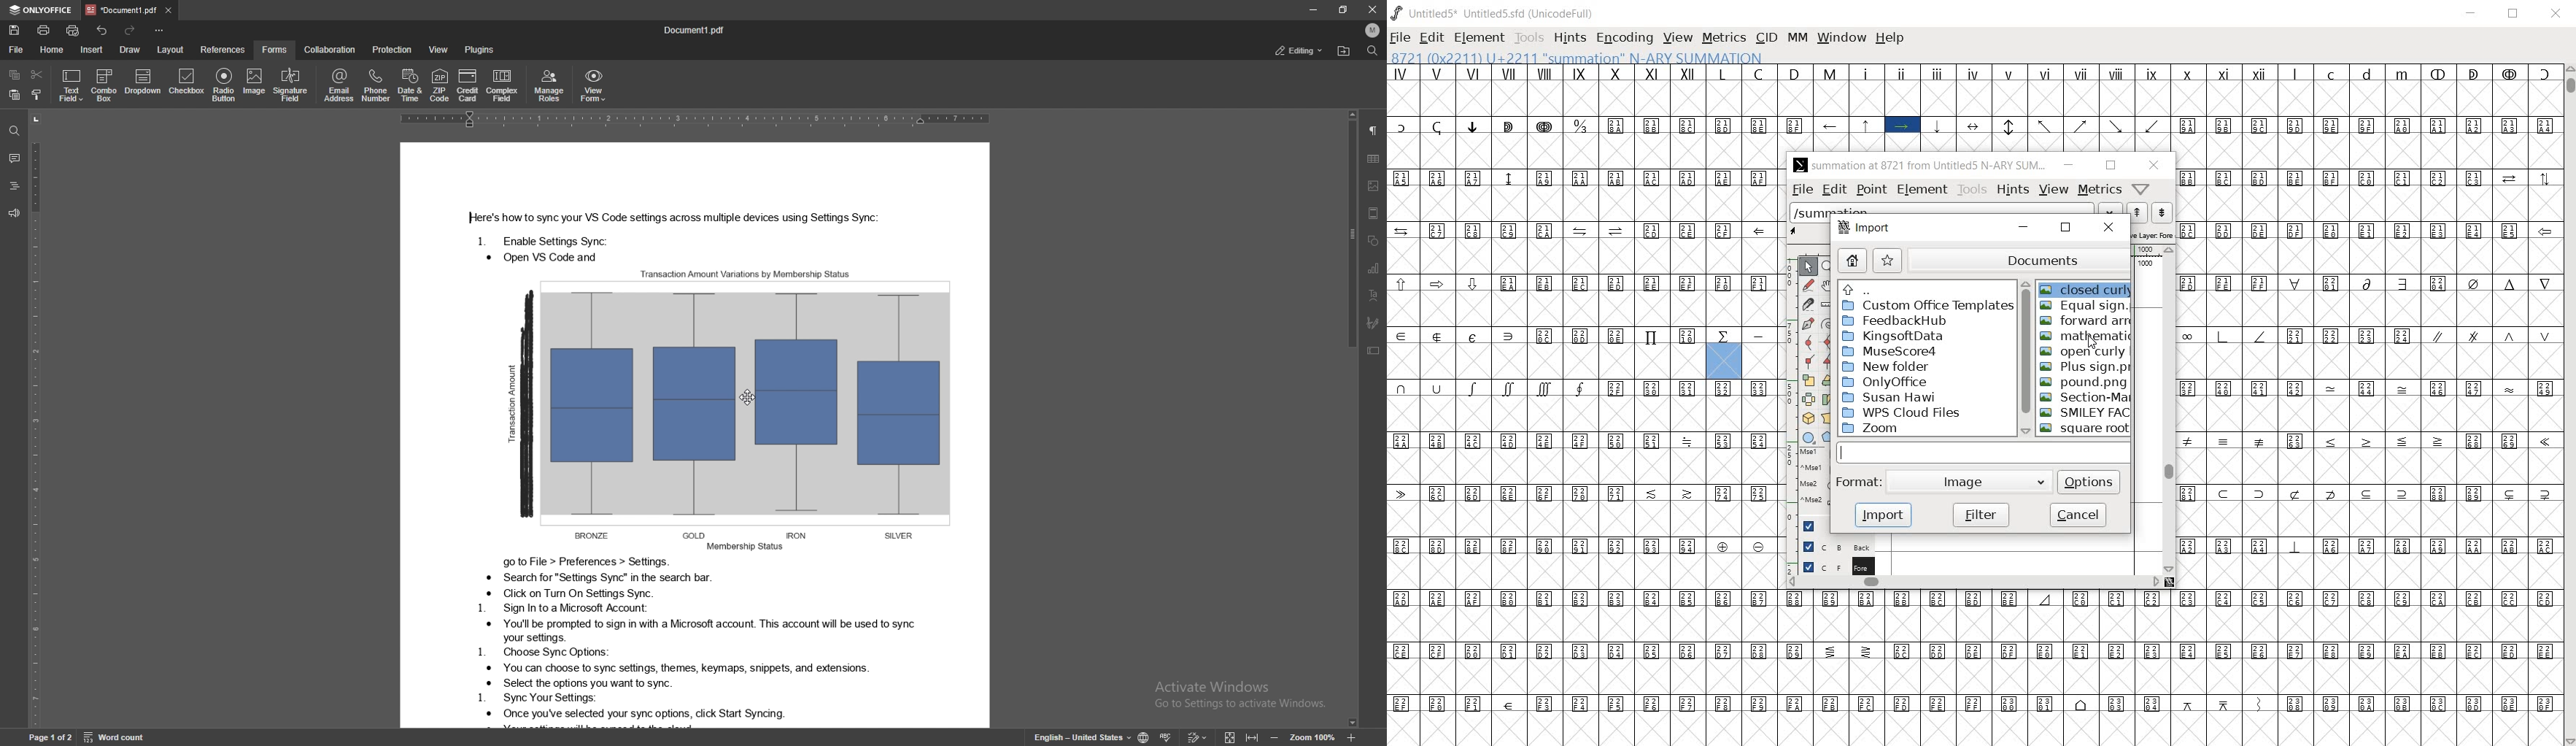  Describe the element at coordinates (1351, 738) in the screenshot. I see `zoom in` at that location.